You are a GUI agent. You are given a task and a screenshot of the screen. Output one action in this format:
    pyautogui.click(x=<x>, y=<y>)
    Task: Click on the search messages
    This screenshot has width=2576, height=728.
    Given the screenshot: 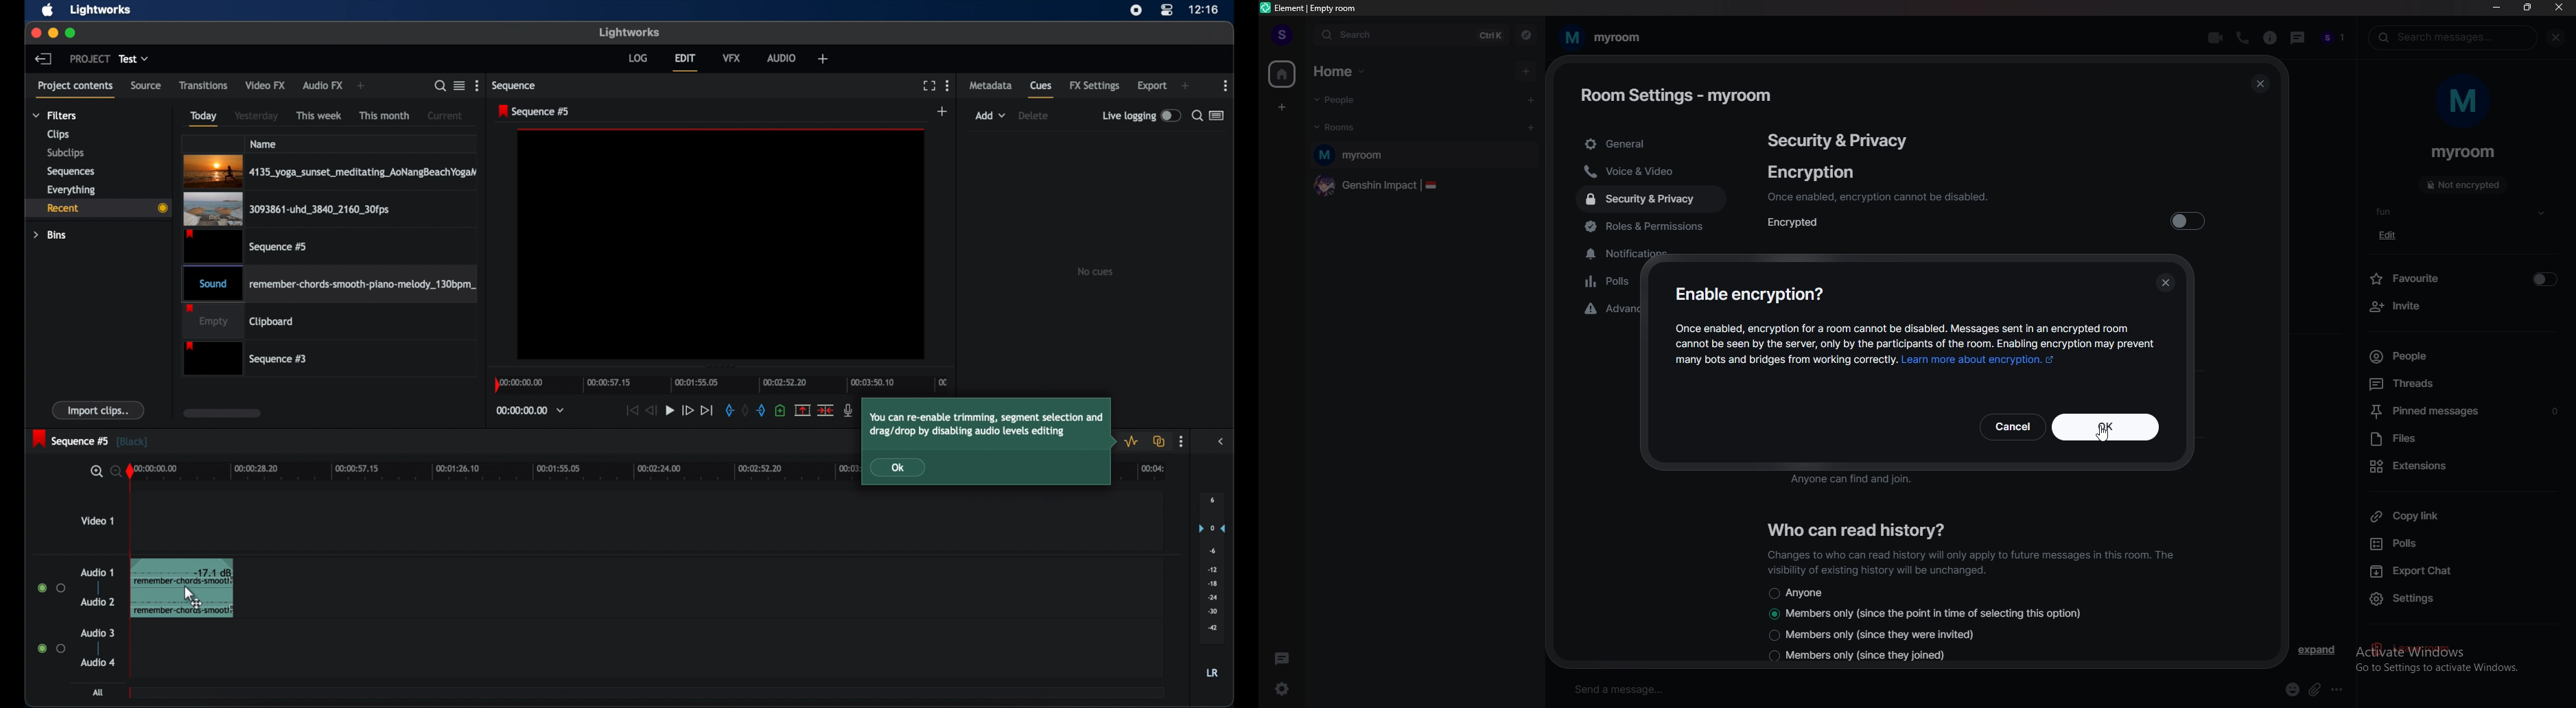 What is the action you would take?
    pyautogui.click(x=2457, y=36)
    